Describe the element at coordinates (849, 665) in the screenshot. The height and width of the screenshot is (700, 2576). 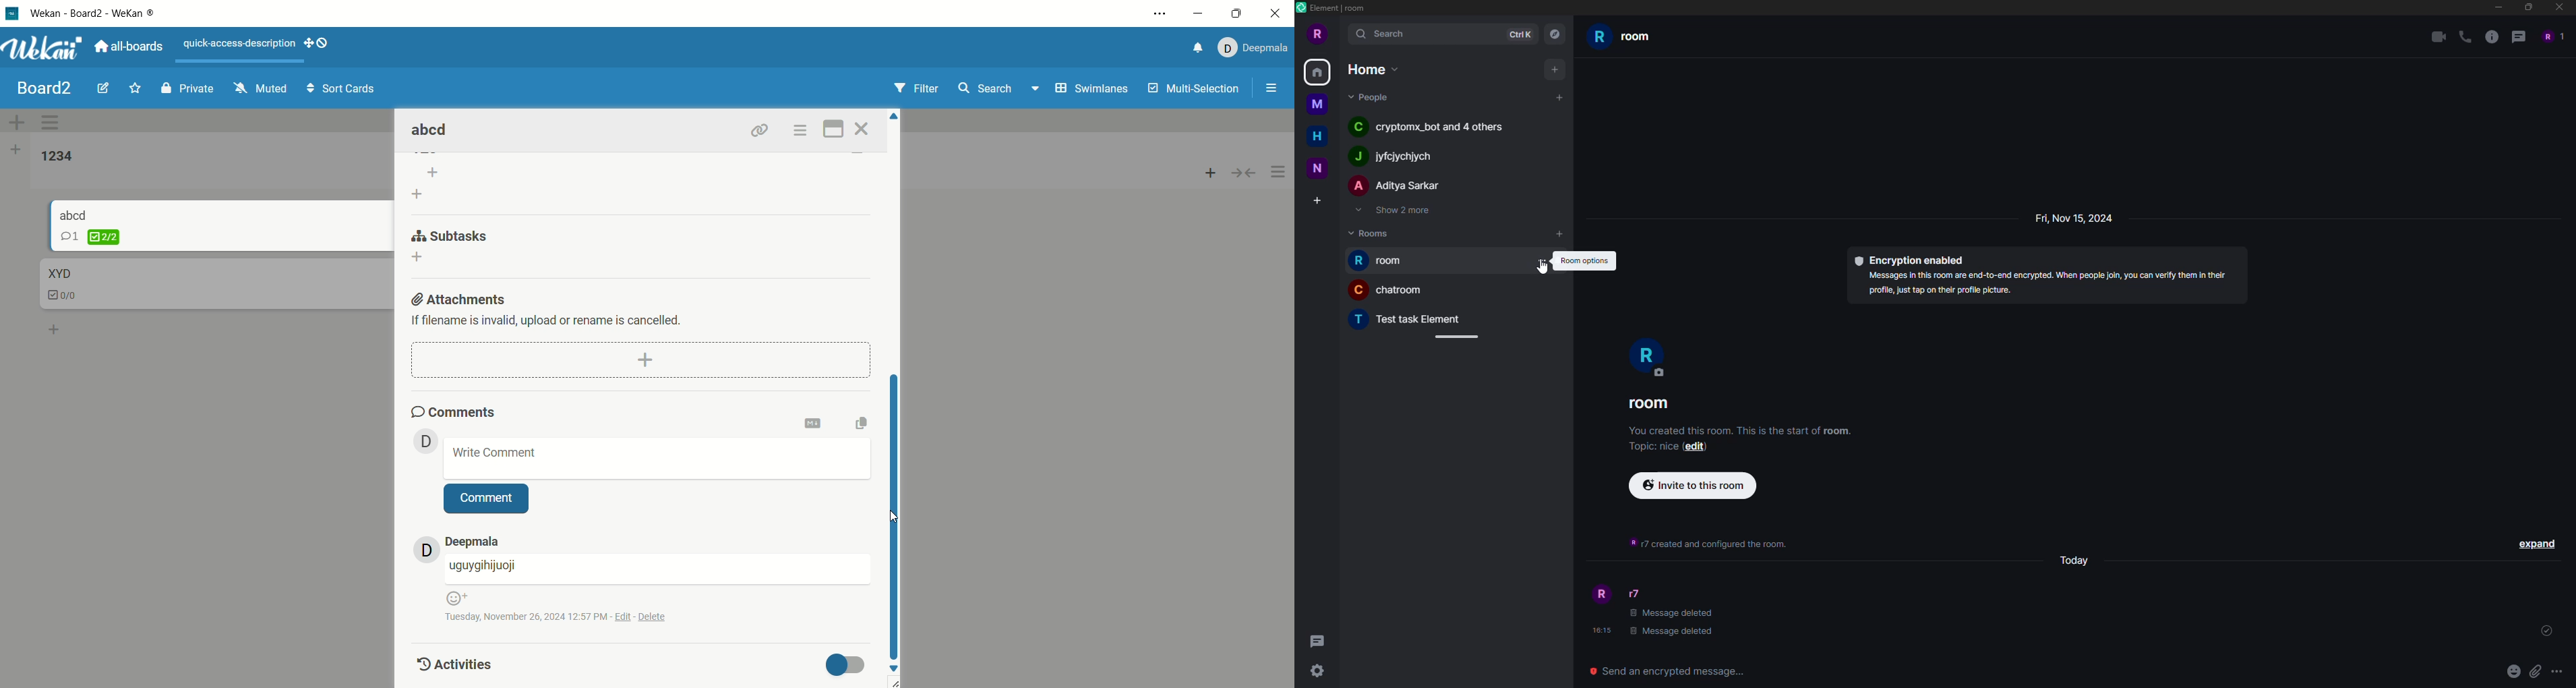
I see `toggle button` at that location.